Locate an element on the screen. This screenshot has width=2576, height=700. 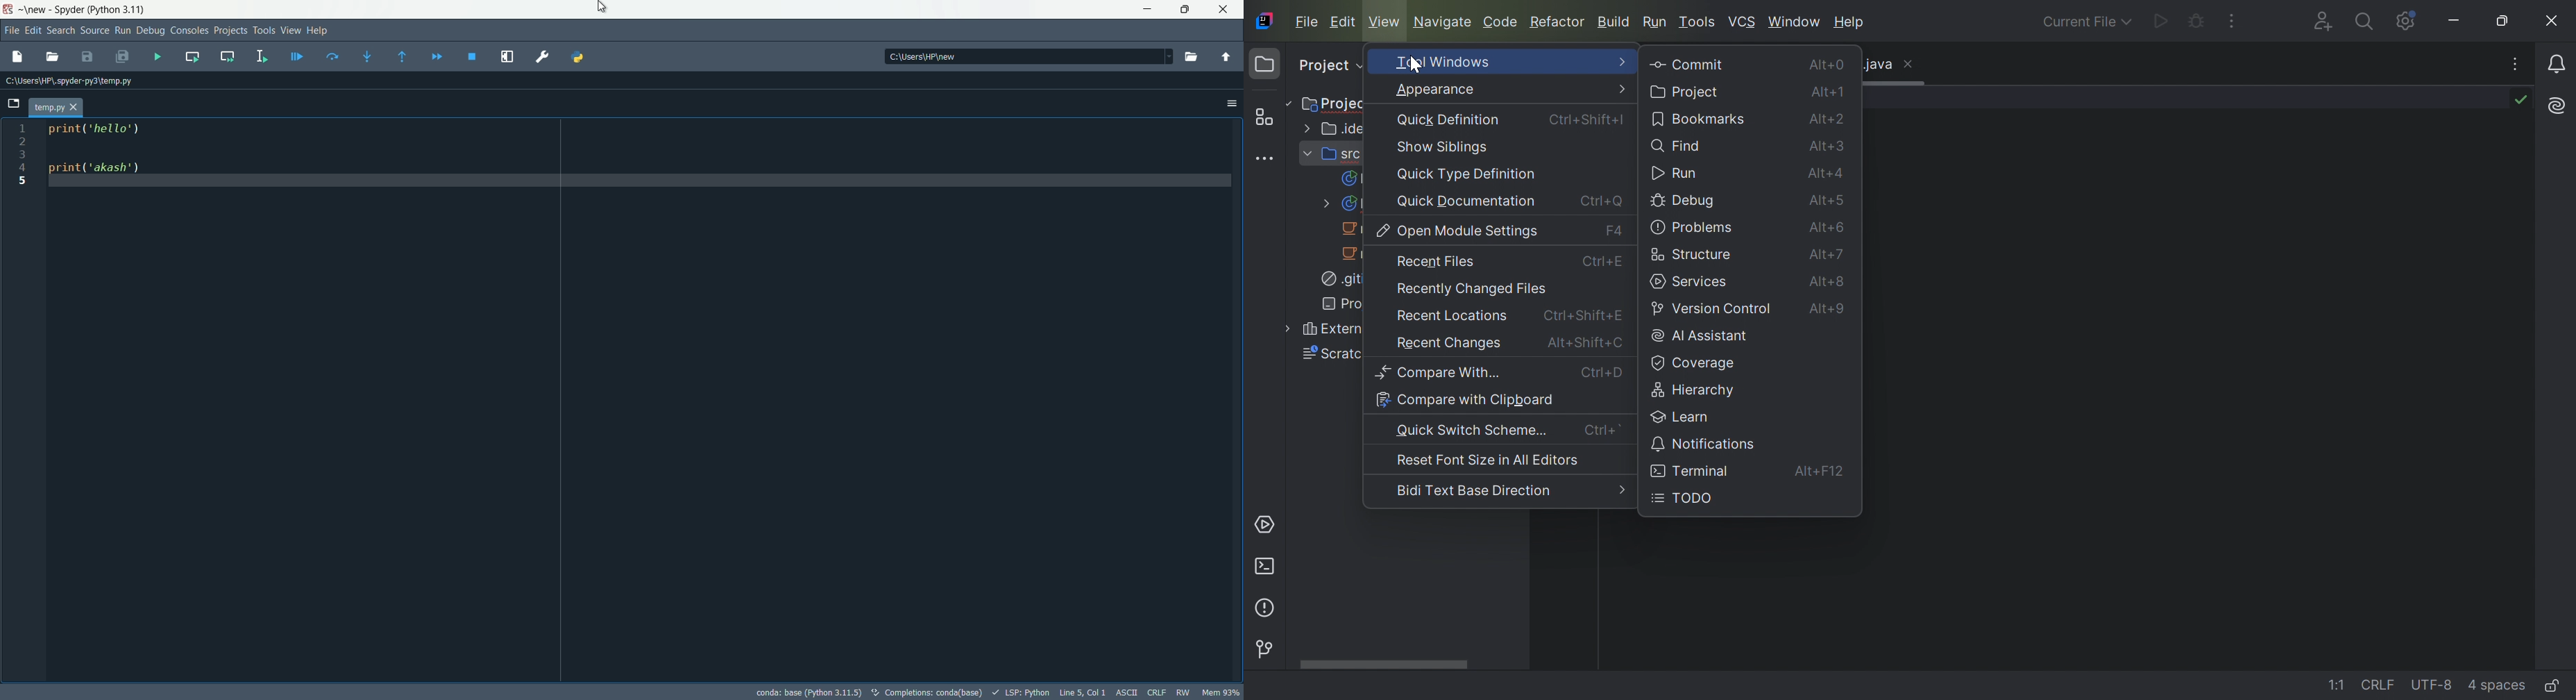
.gitignore is located at coordinates (1340, 281).